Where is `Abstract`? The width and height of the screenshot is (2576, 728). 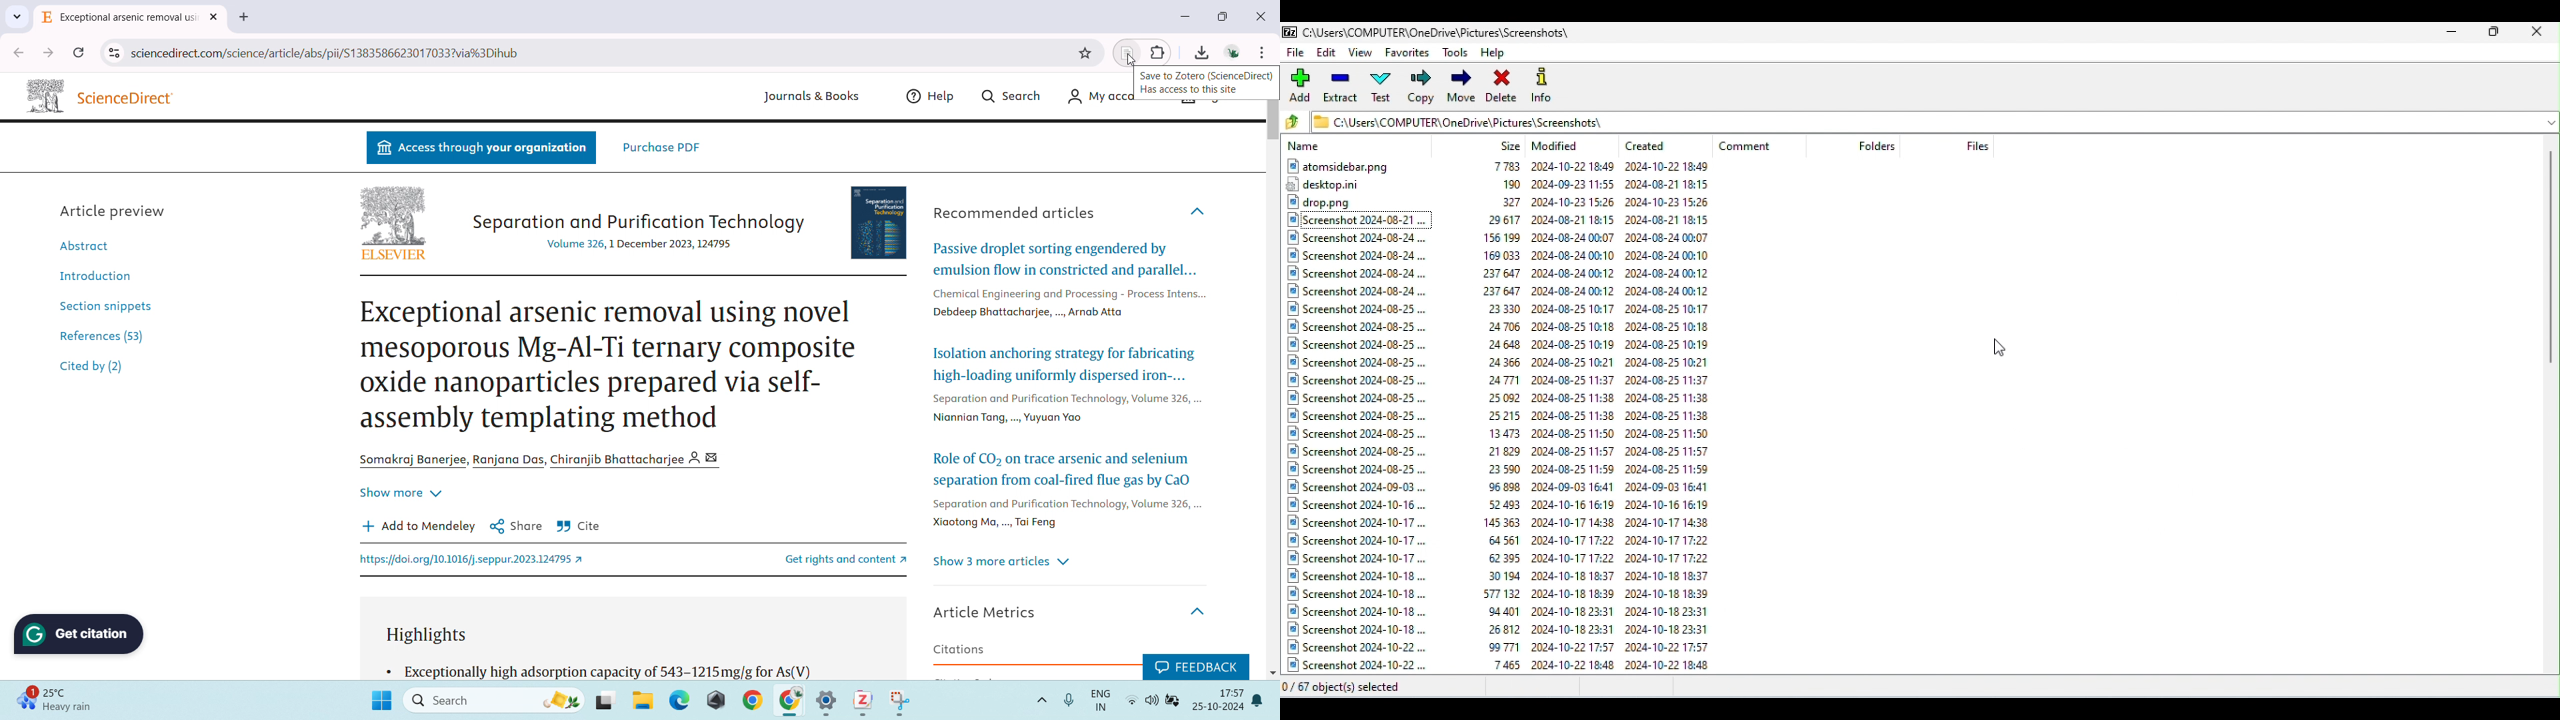 Abstract is located at coordinates (91, 245).